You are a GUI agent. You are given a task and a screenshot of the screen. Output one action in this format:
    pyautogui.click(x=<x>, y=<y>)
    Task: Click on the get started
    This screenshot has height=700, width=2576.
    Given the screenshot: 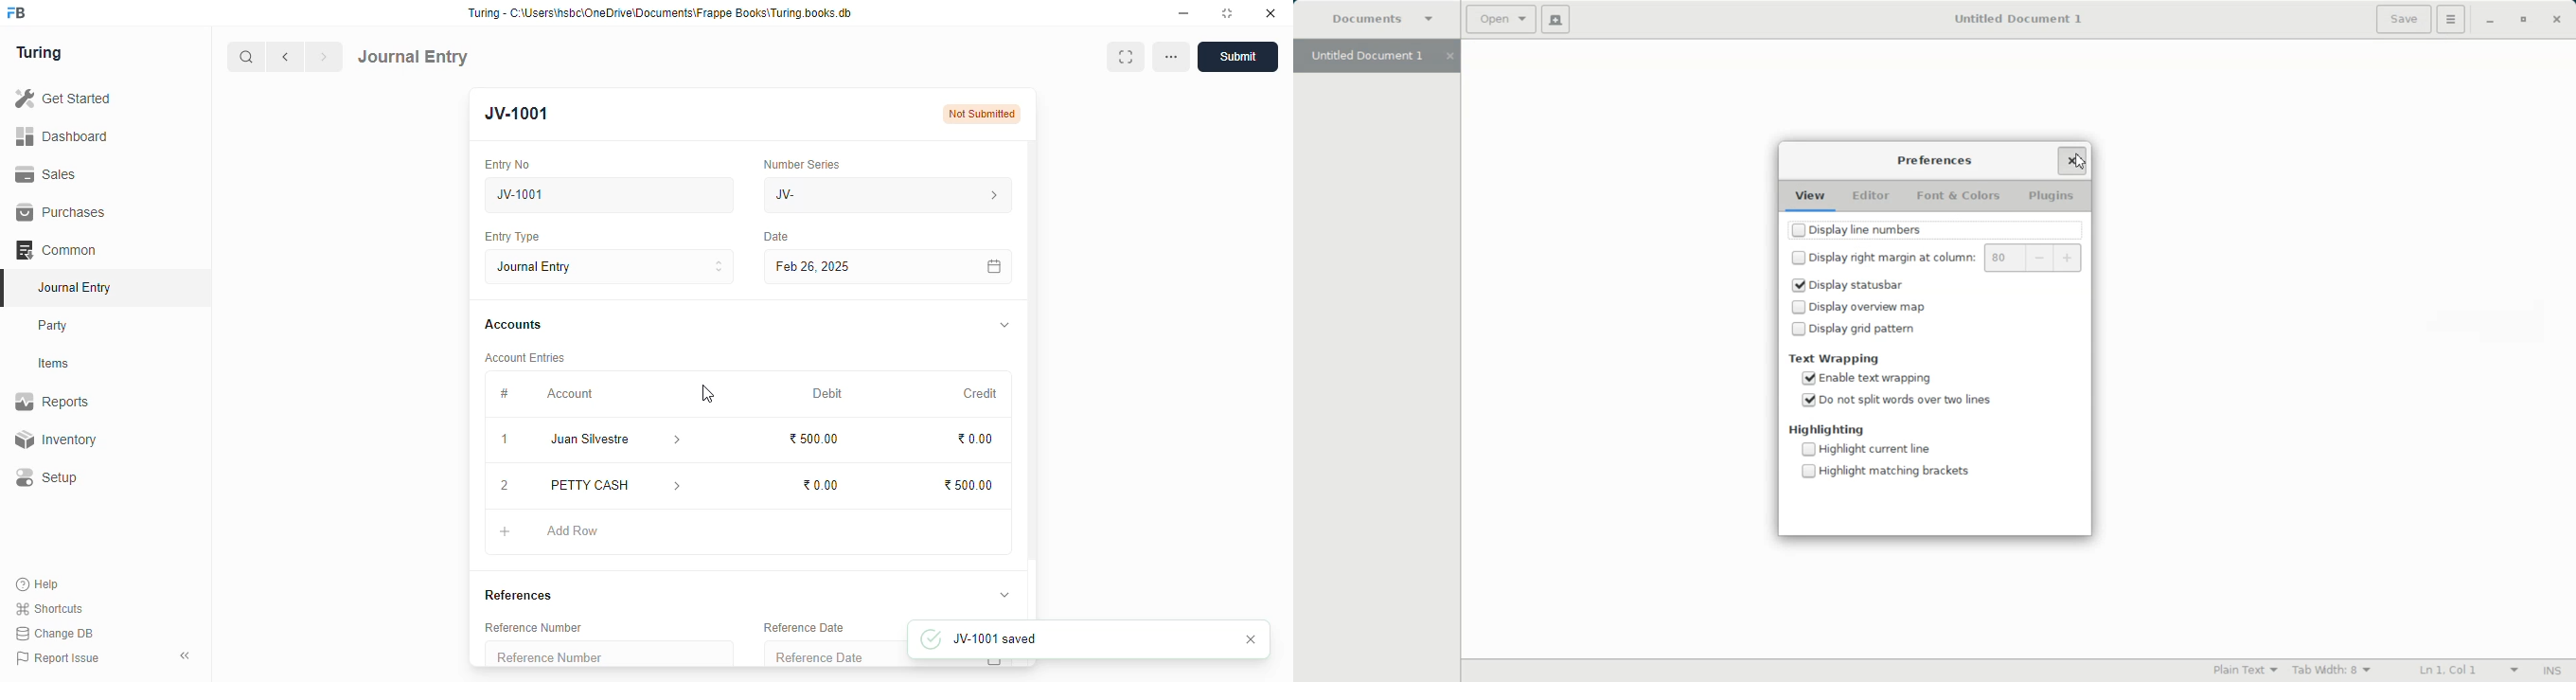 What is the action you would take?
    pyautogui.click(x=64, y=99)
    